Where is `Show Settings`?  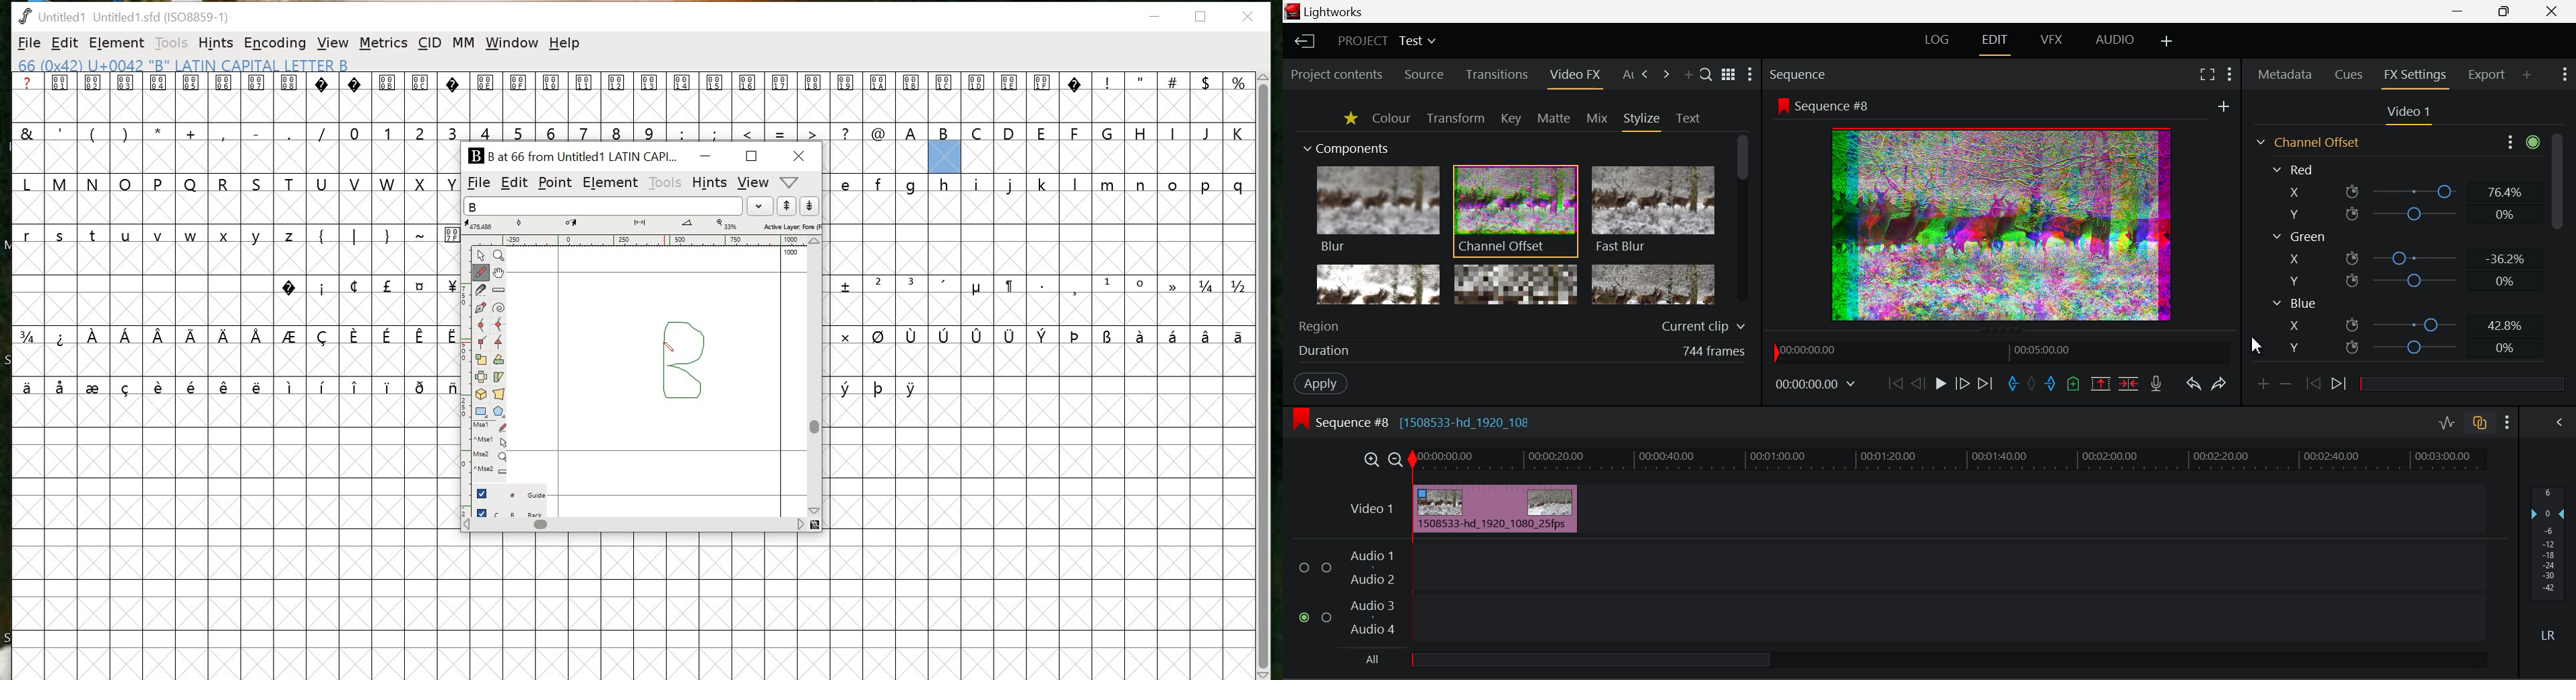 Show Settings is located at coordinates (2564, 74).